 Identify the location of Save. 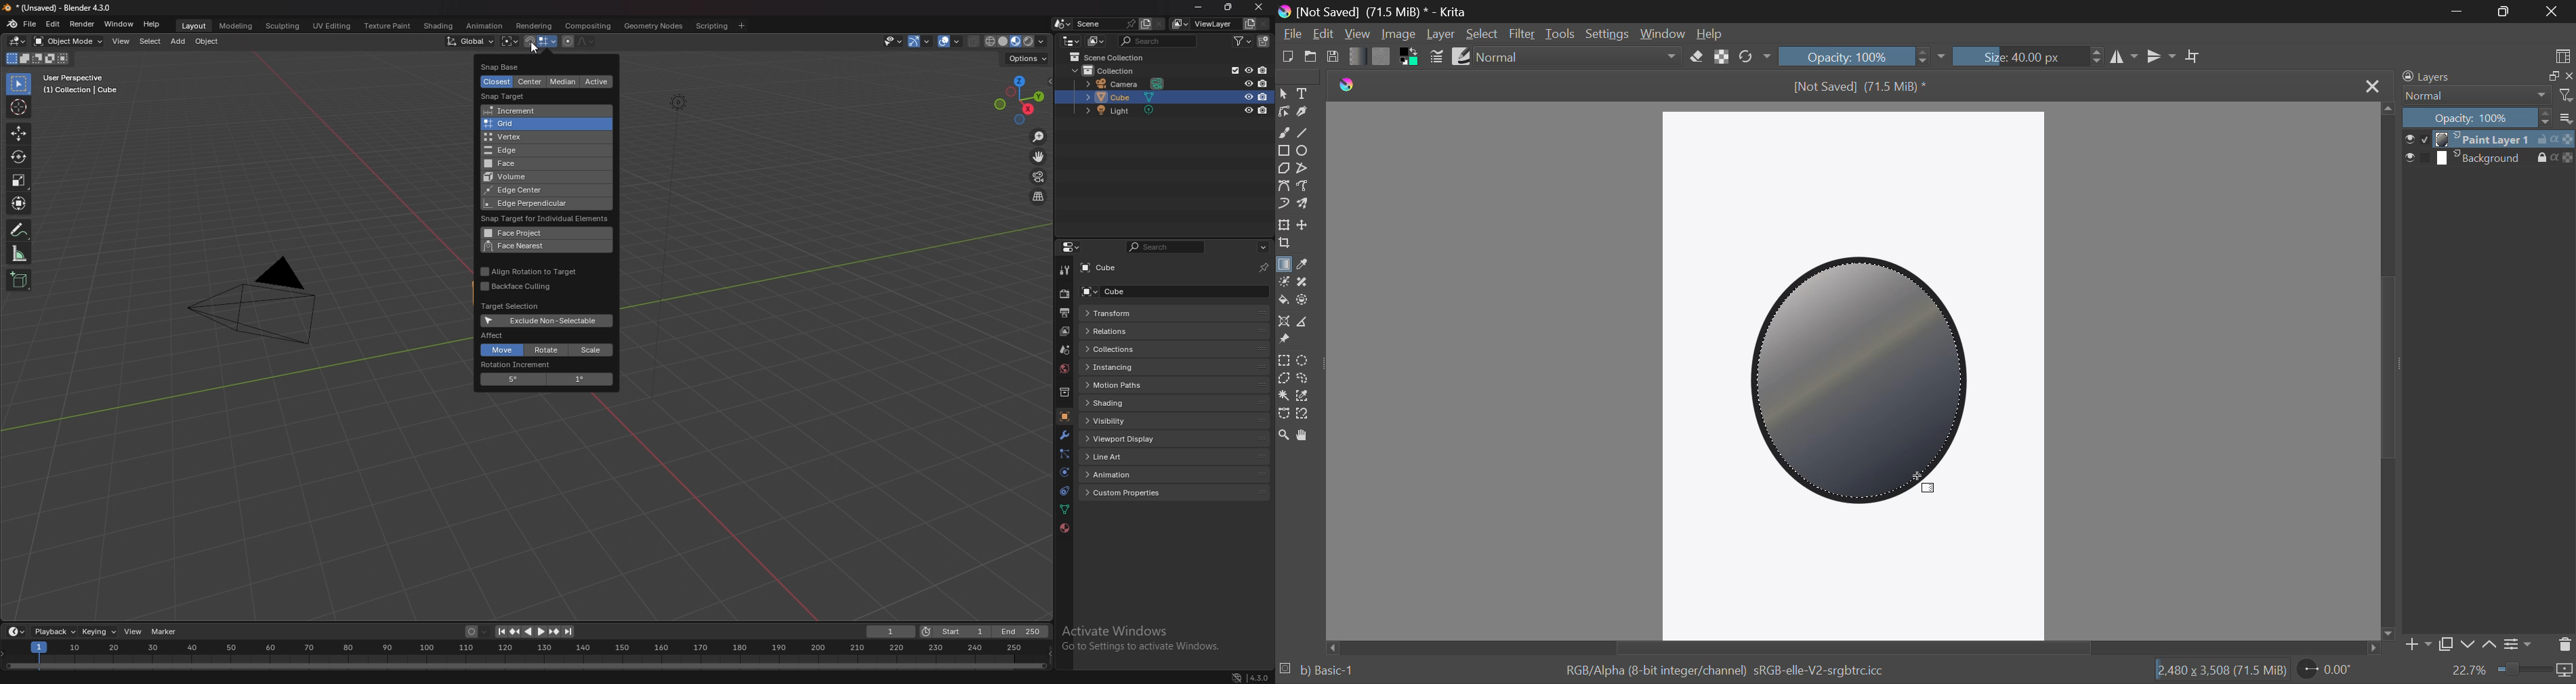
(1333, 57).